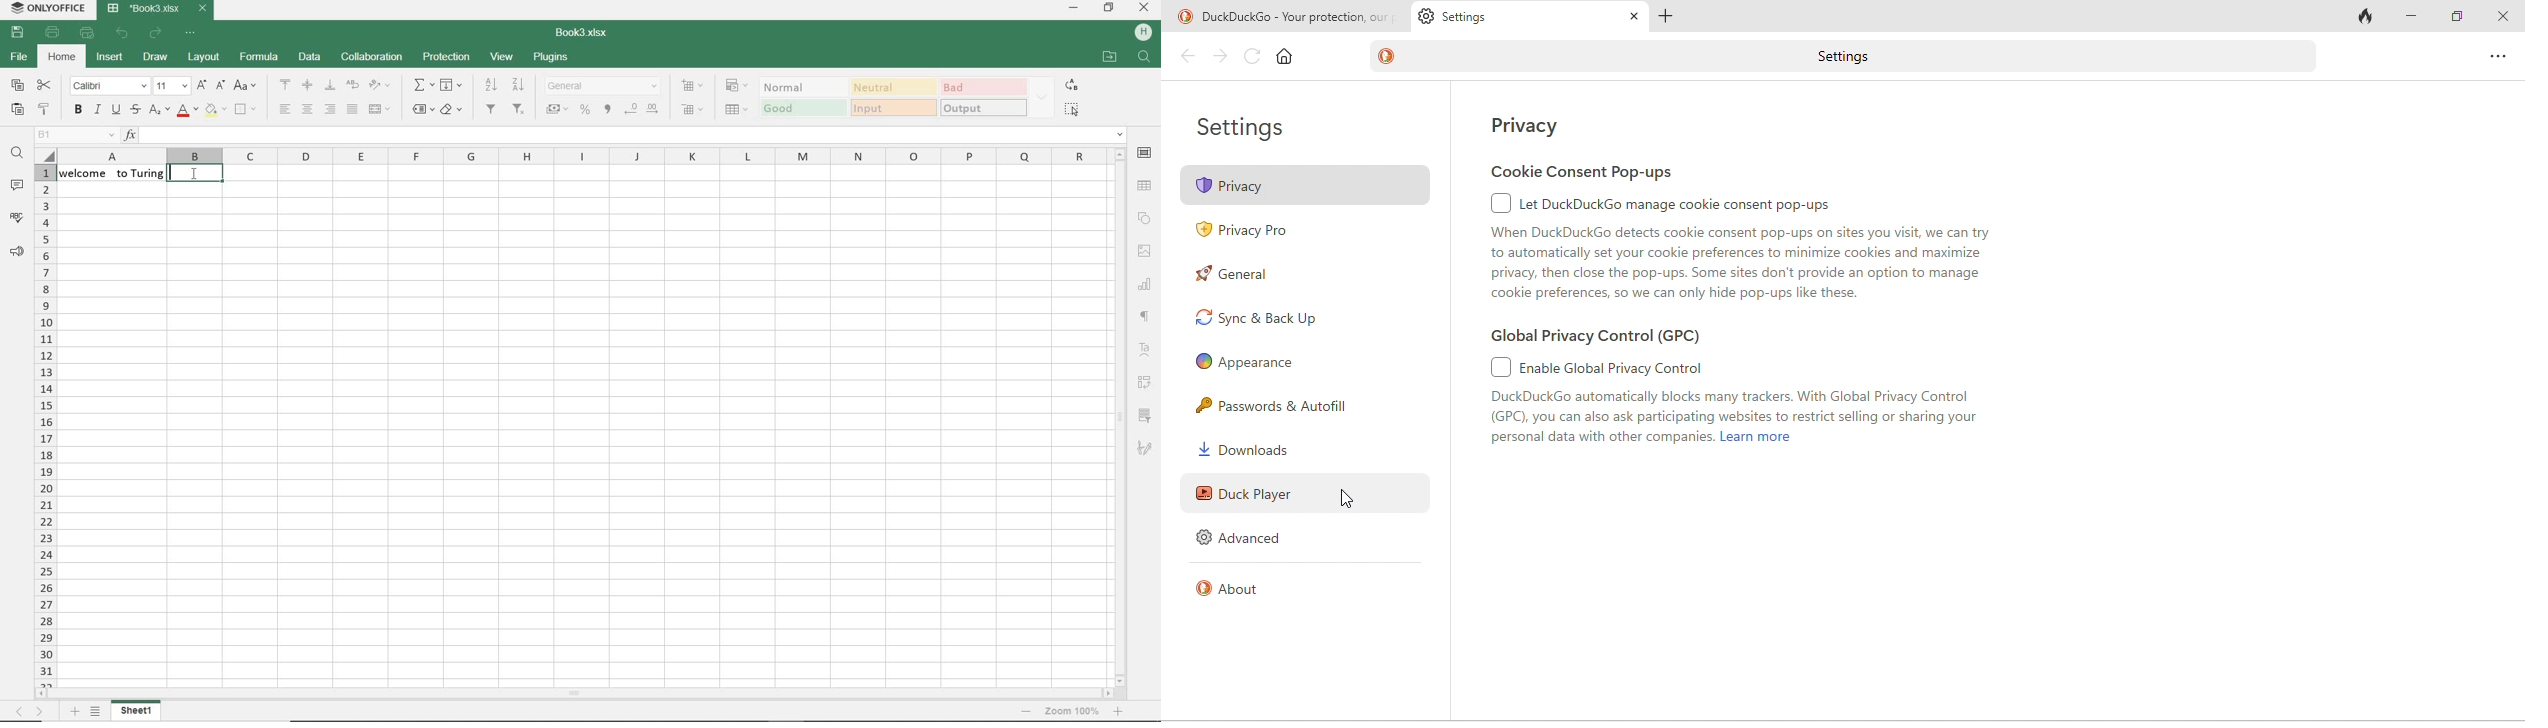 Image resolution: width=2548 pixels, height=728 pixels. I want to click on zoom out, so click(1071, 711).